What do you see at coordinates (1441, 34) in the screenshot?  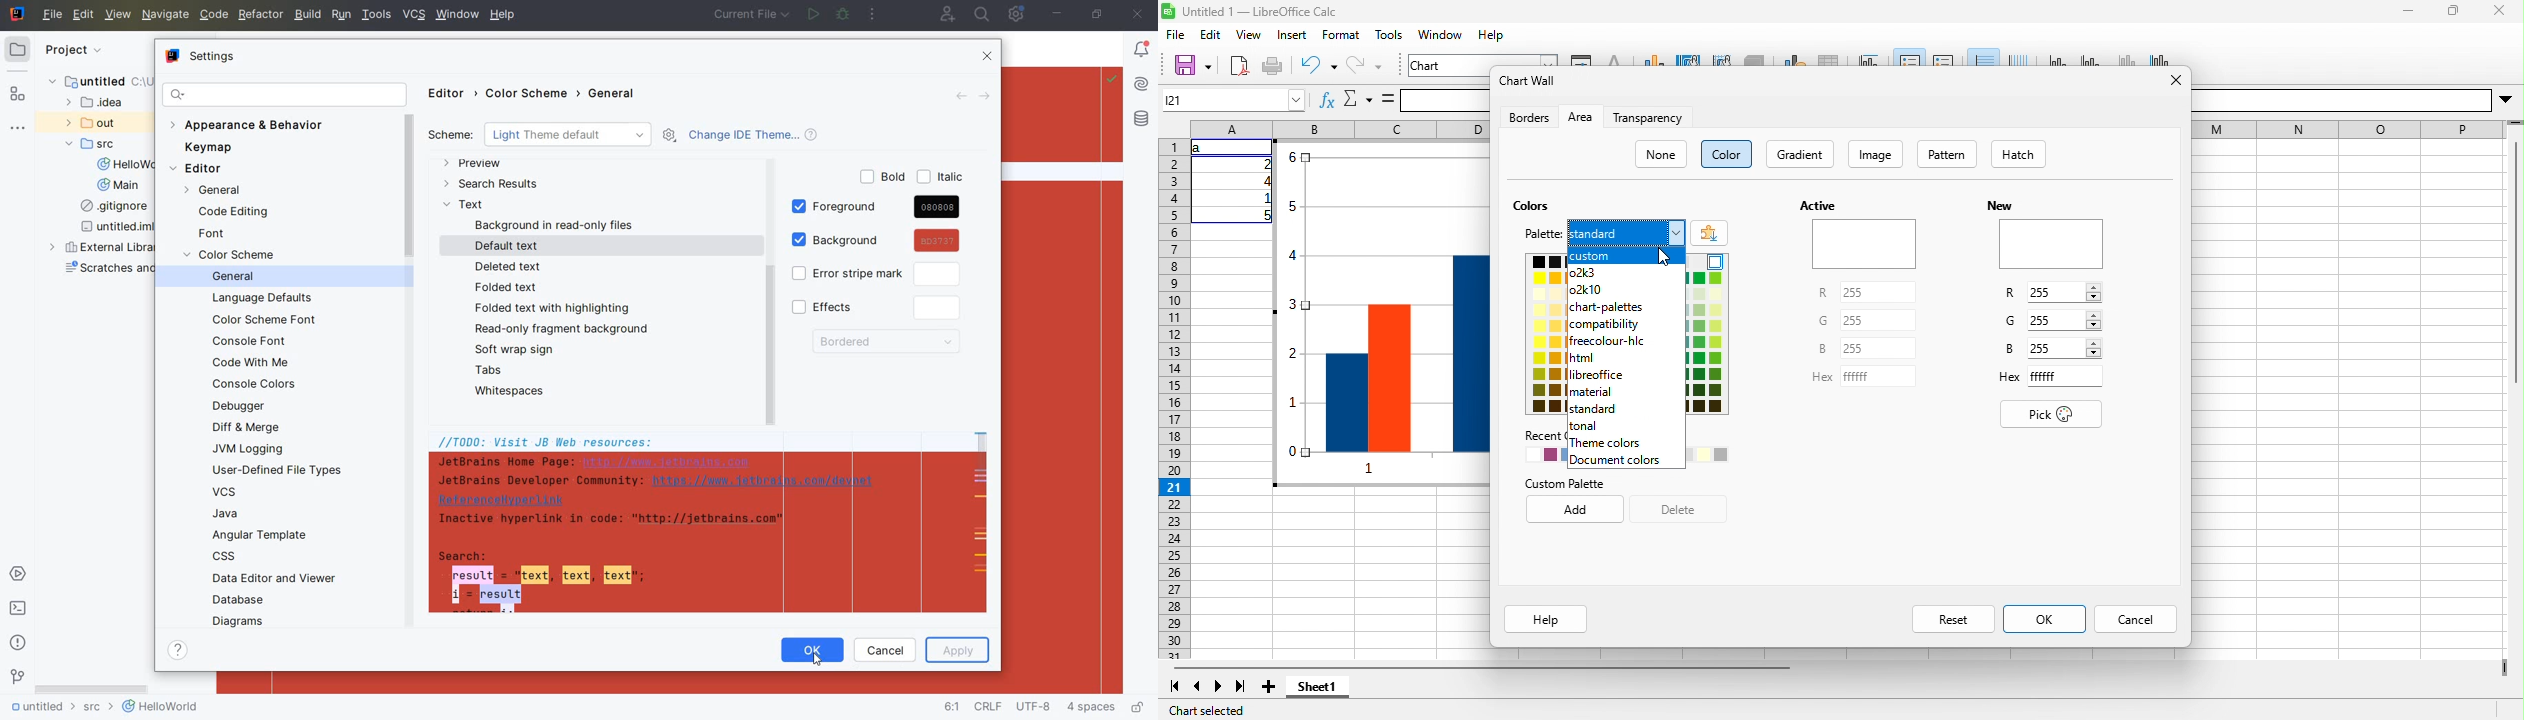 I see `window` at bounding box center [1441, 34].